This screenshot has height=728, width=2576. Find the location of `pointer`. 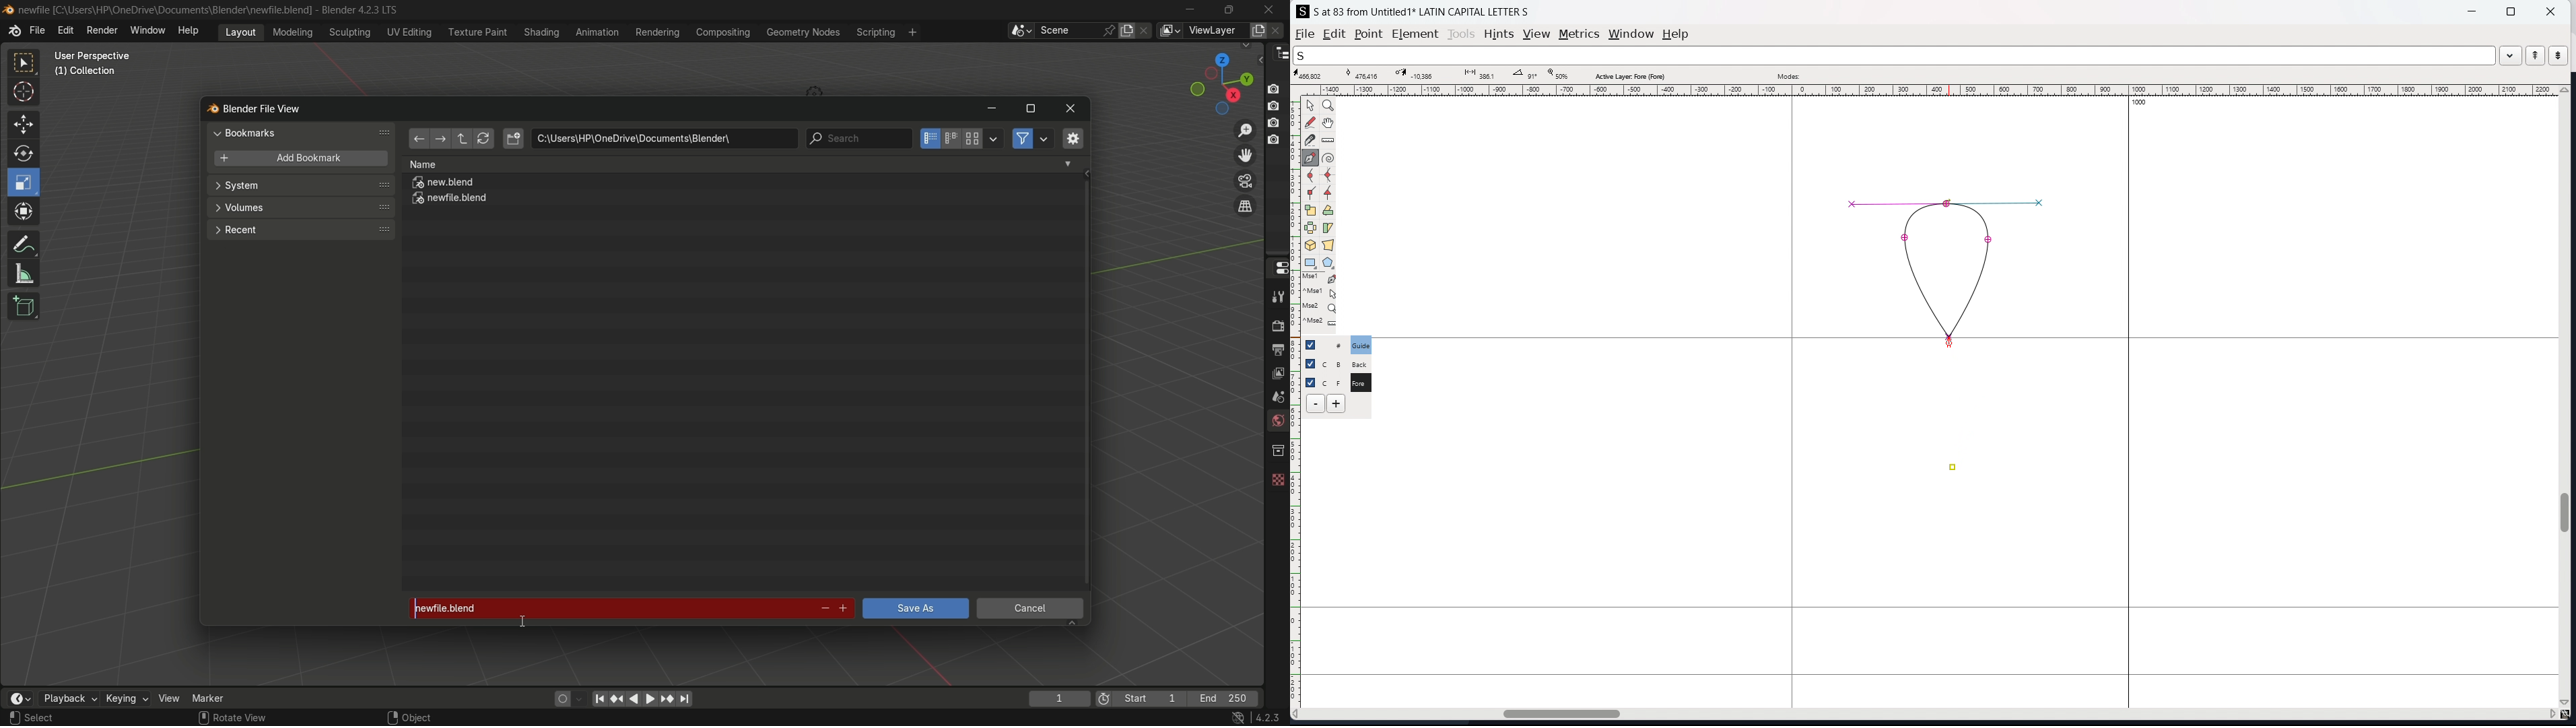

pointer is located at coordinates (1311, 105).